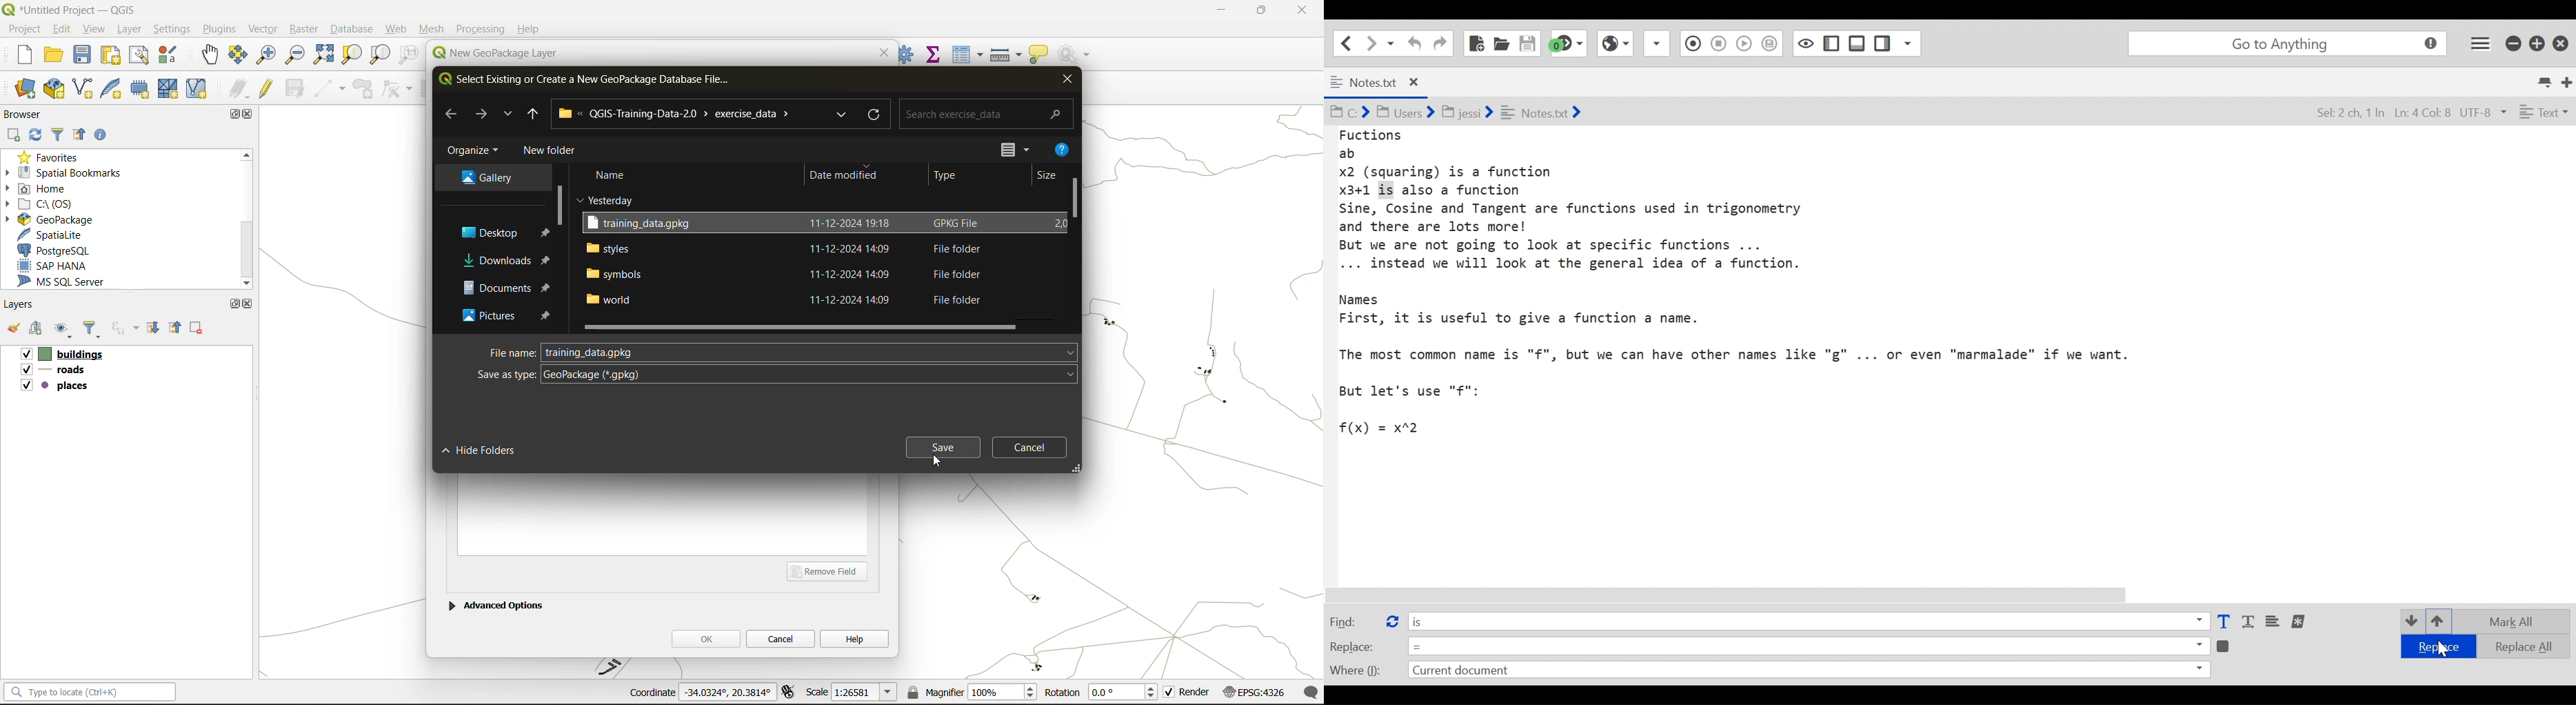 This screenshot has width=2576, height=728. What do you see at coordinates (2547, 80) in the screenshot?
I see `List All Tabs` at bounding box center [2547, 80].